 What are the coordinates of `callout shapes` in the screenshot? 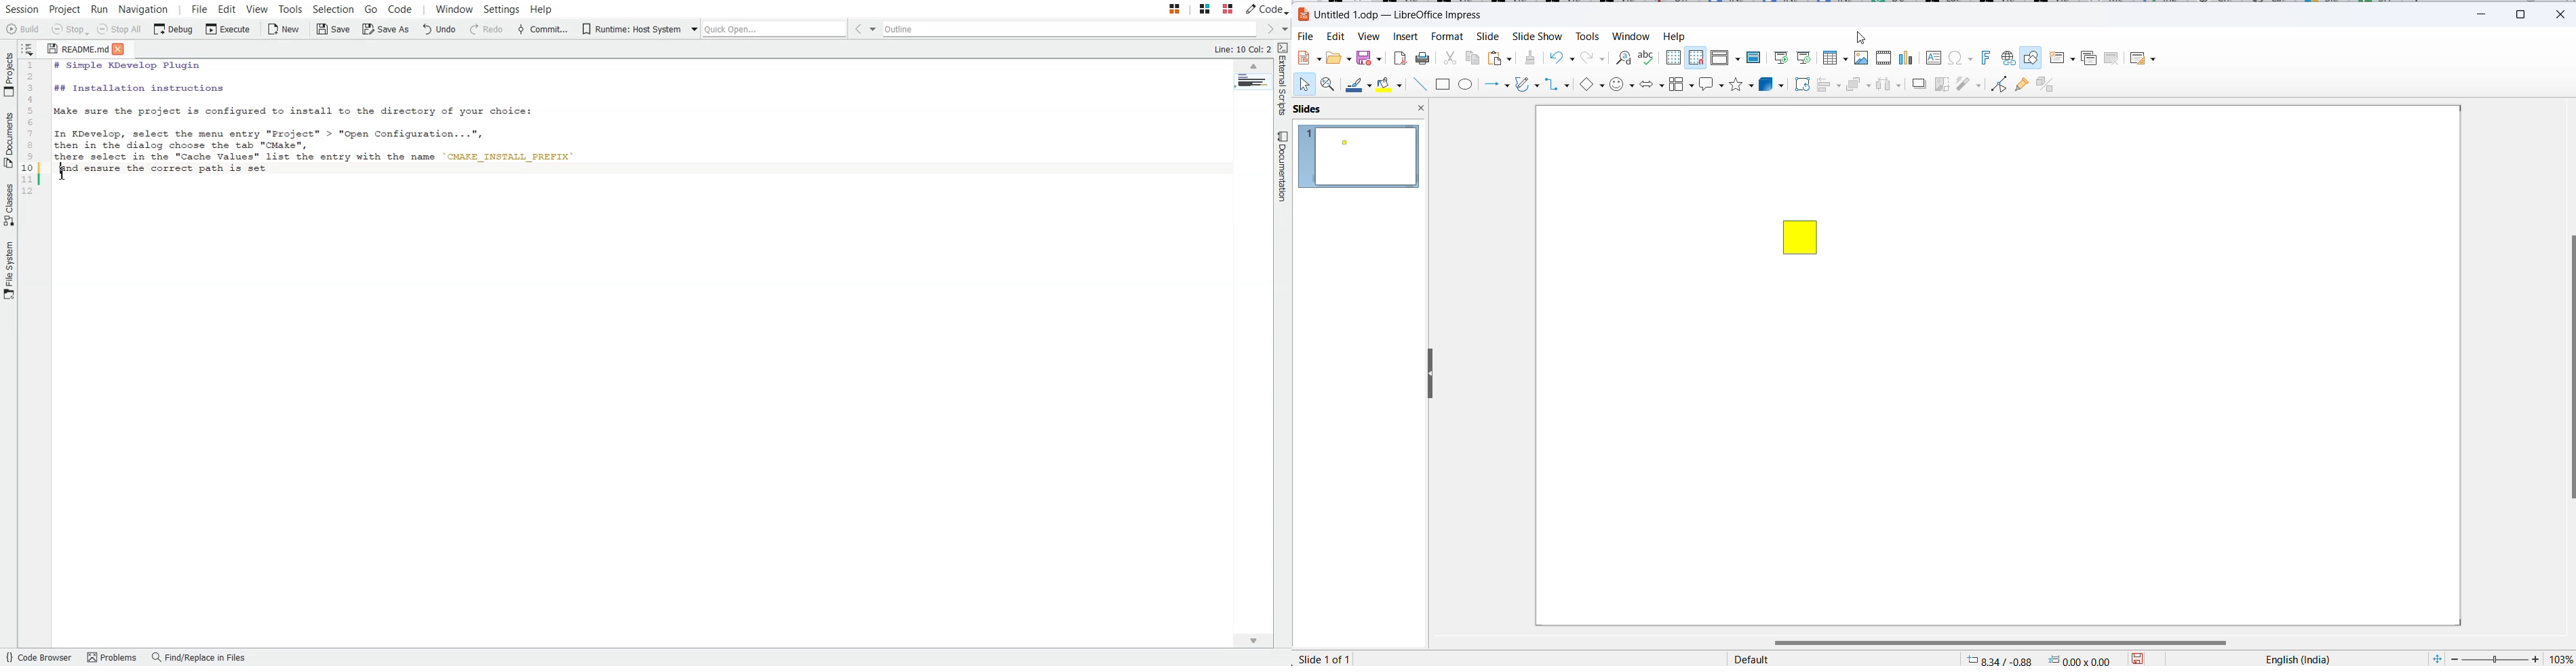 It's located at (1712, 83).